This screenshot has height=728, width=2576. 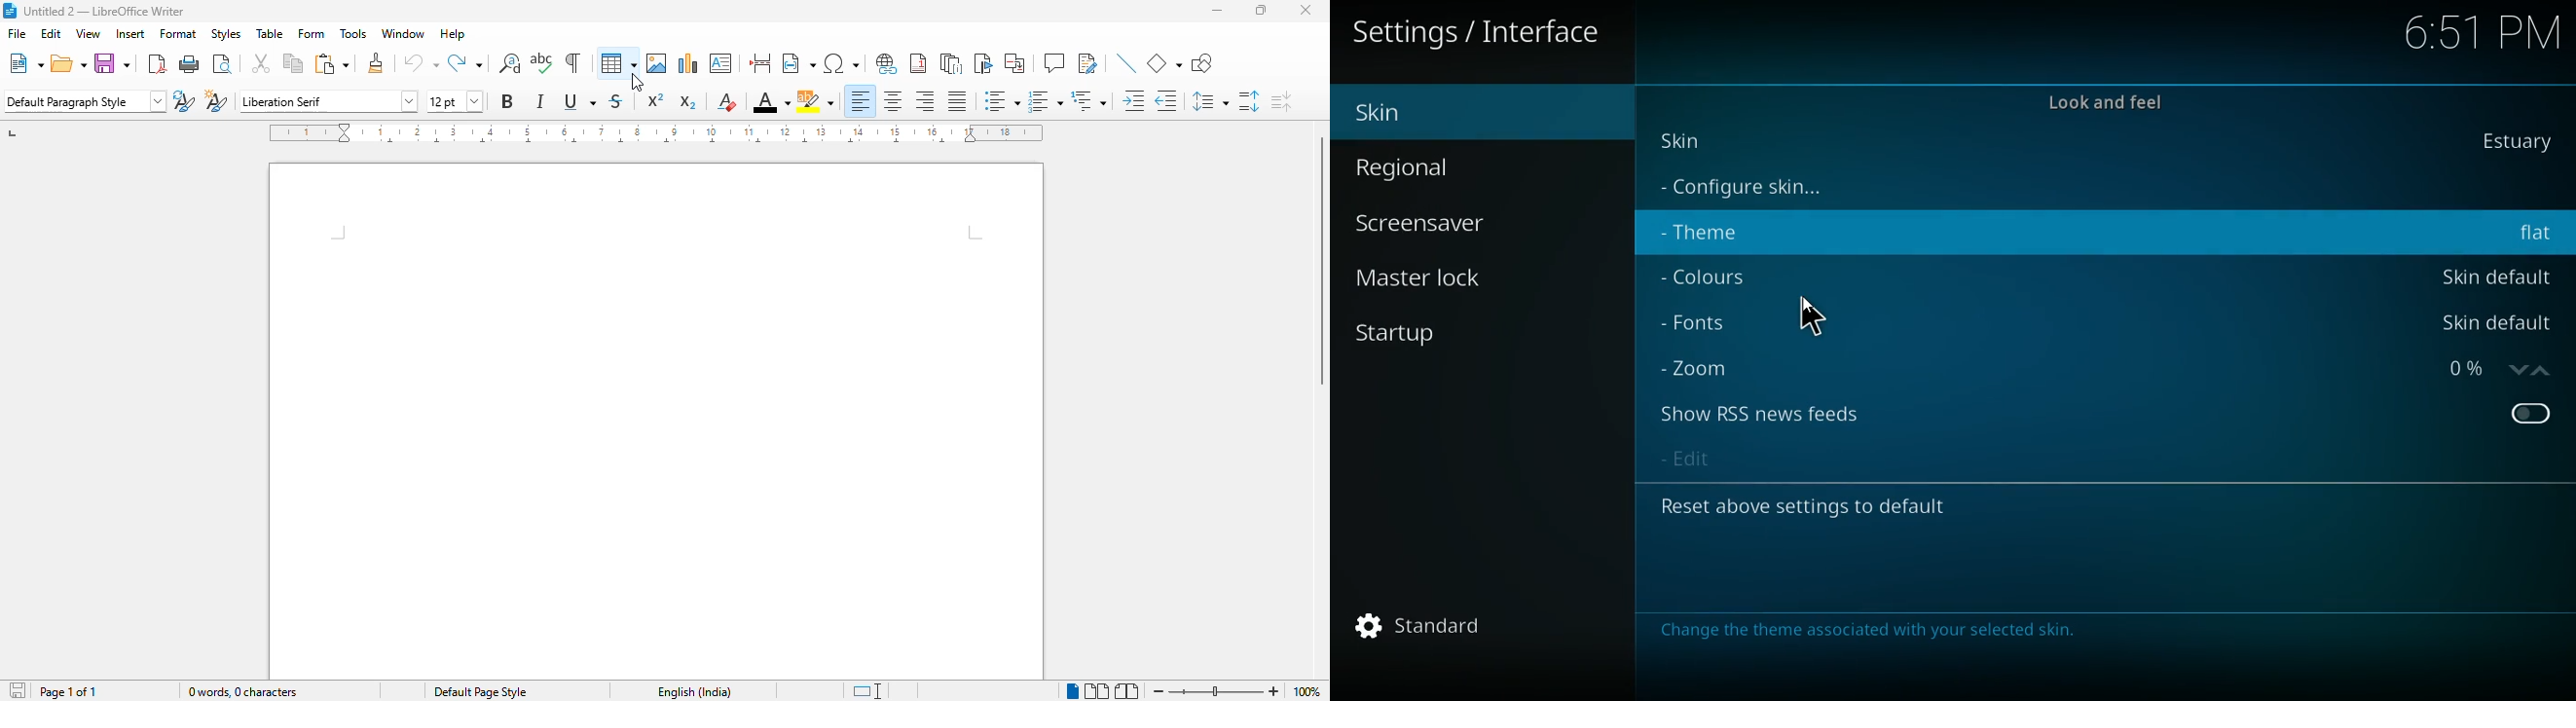 I want to click on minimize, so click(x=1218, y=11).